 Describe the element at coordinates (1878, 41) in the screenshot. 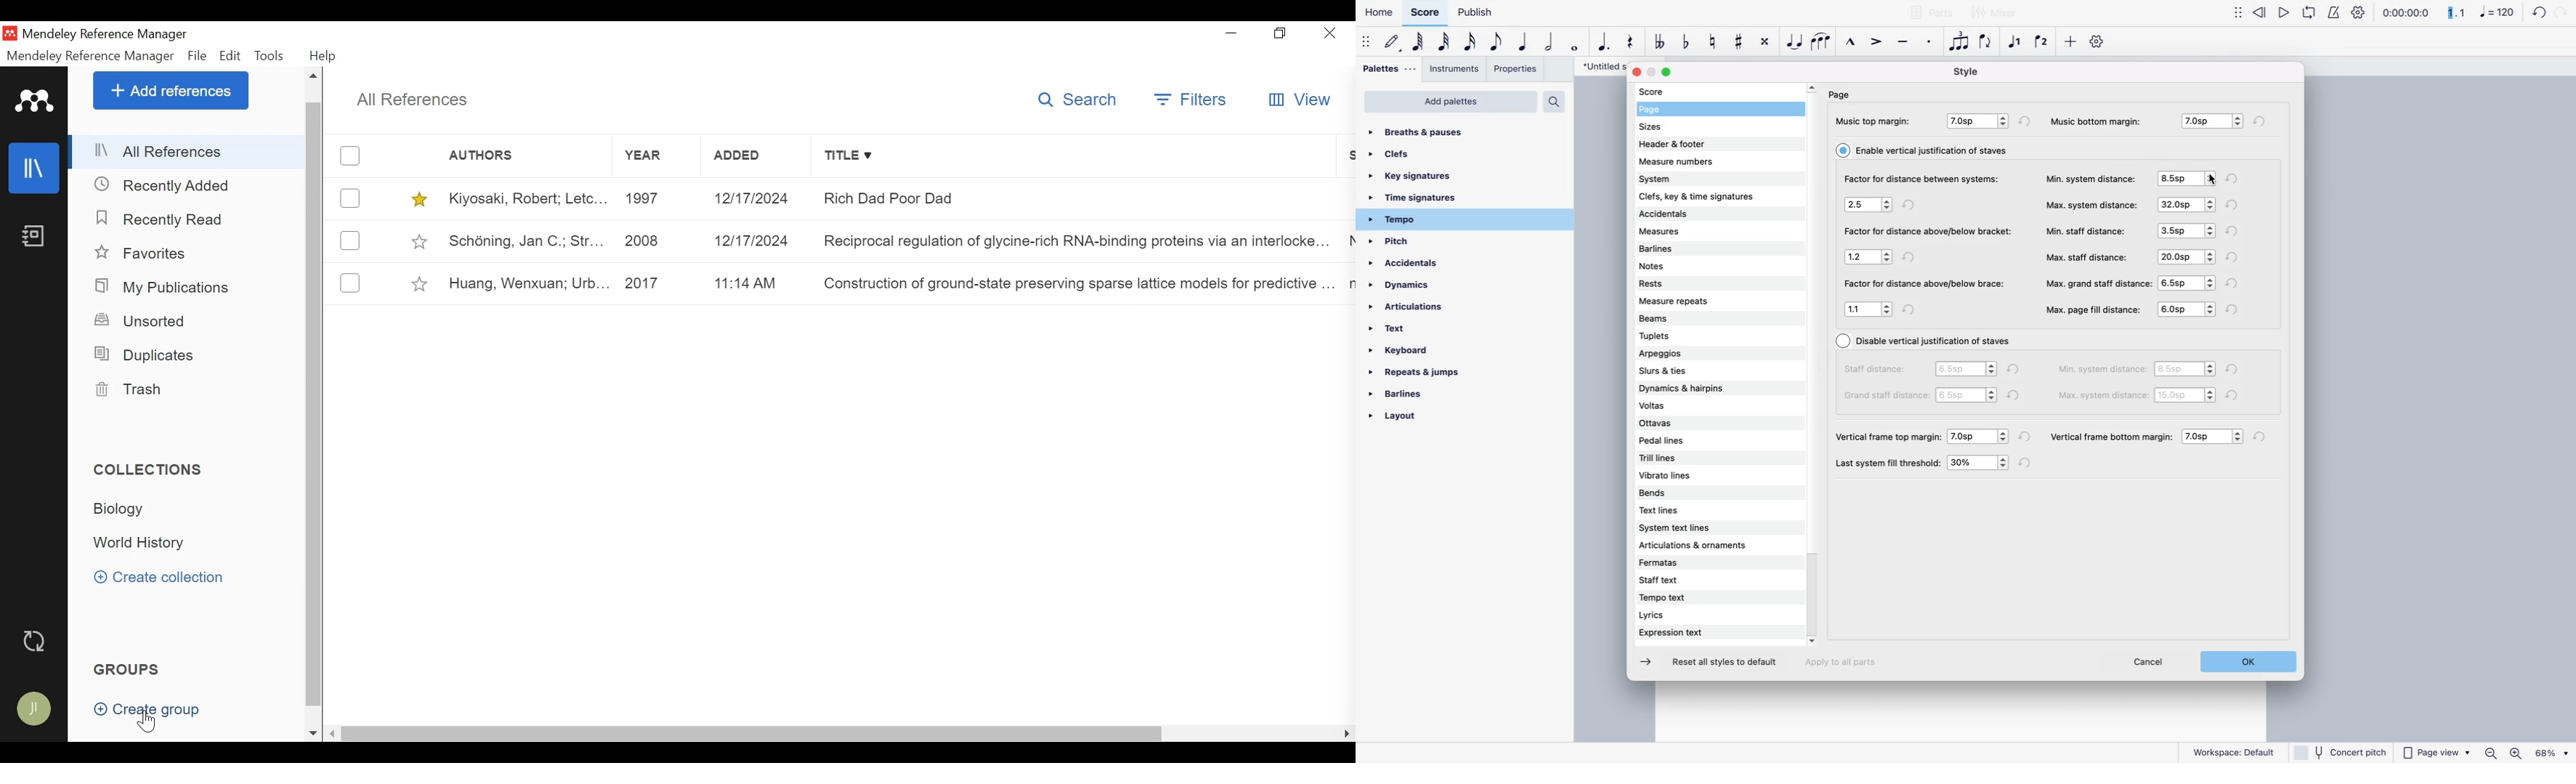

I see `accent` at that location.